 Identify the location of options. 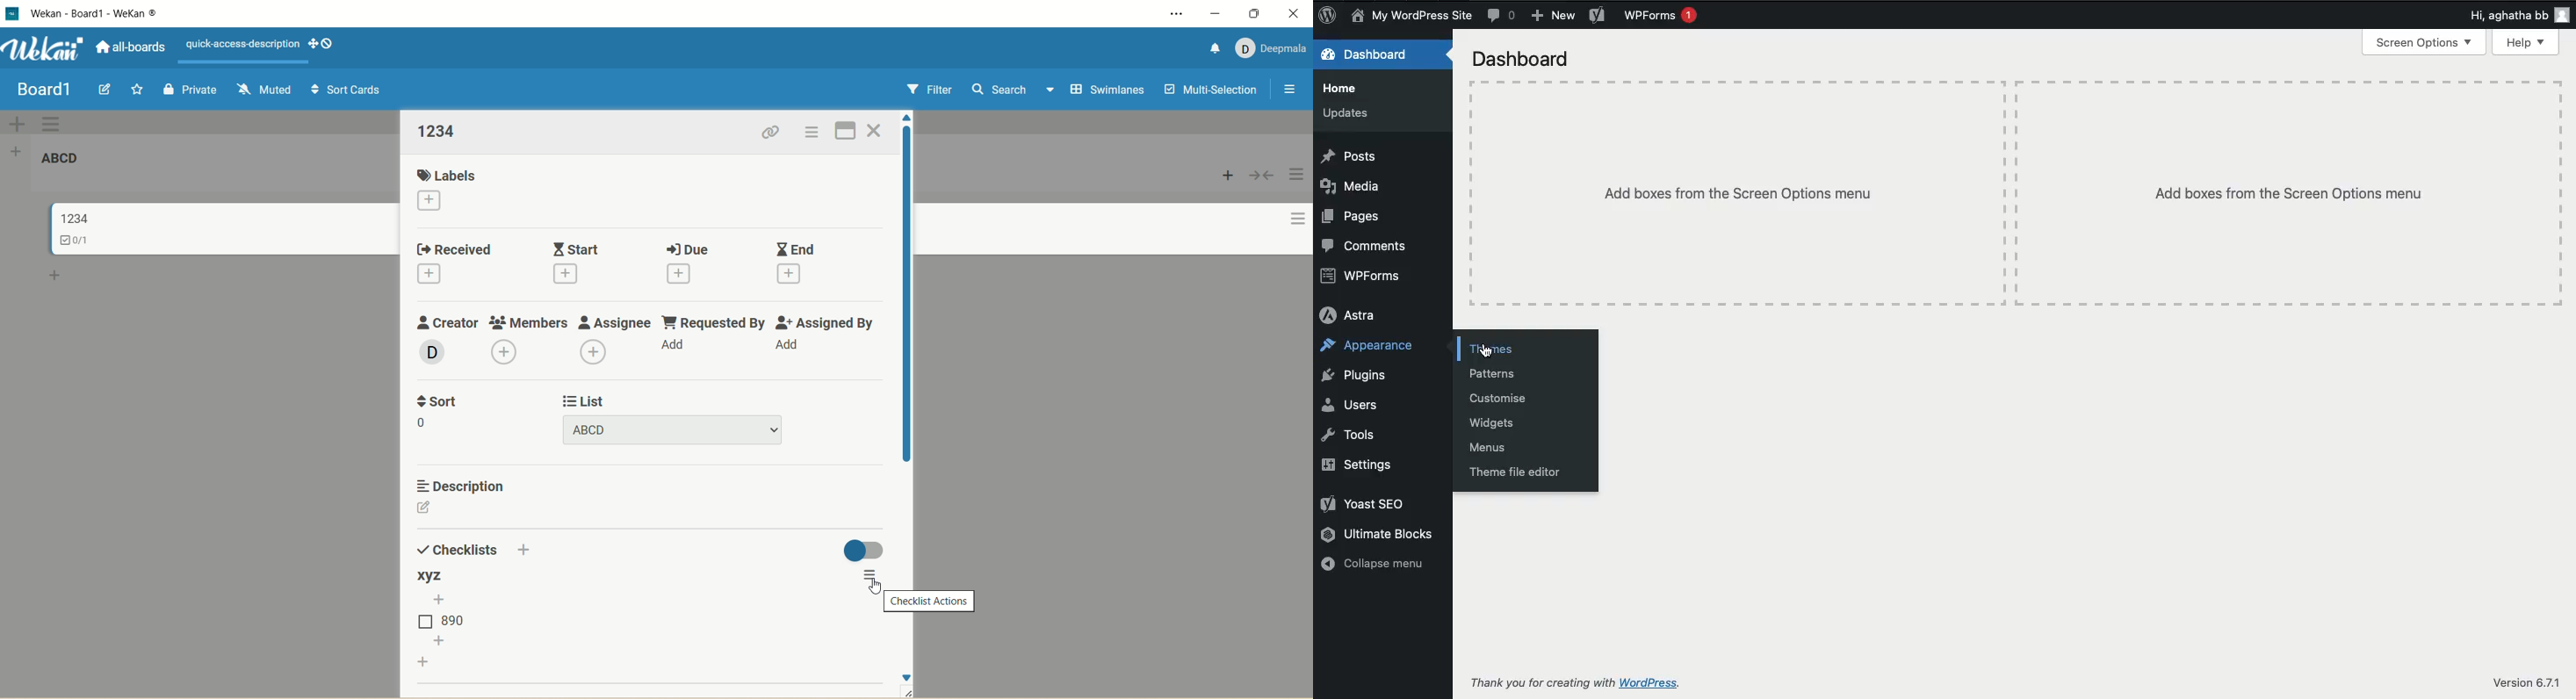
(867, 575).